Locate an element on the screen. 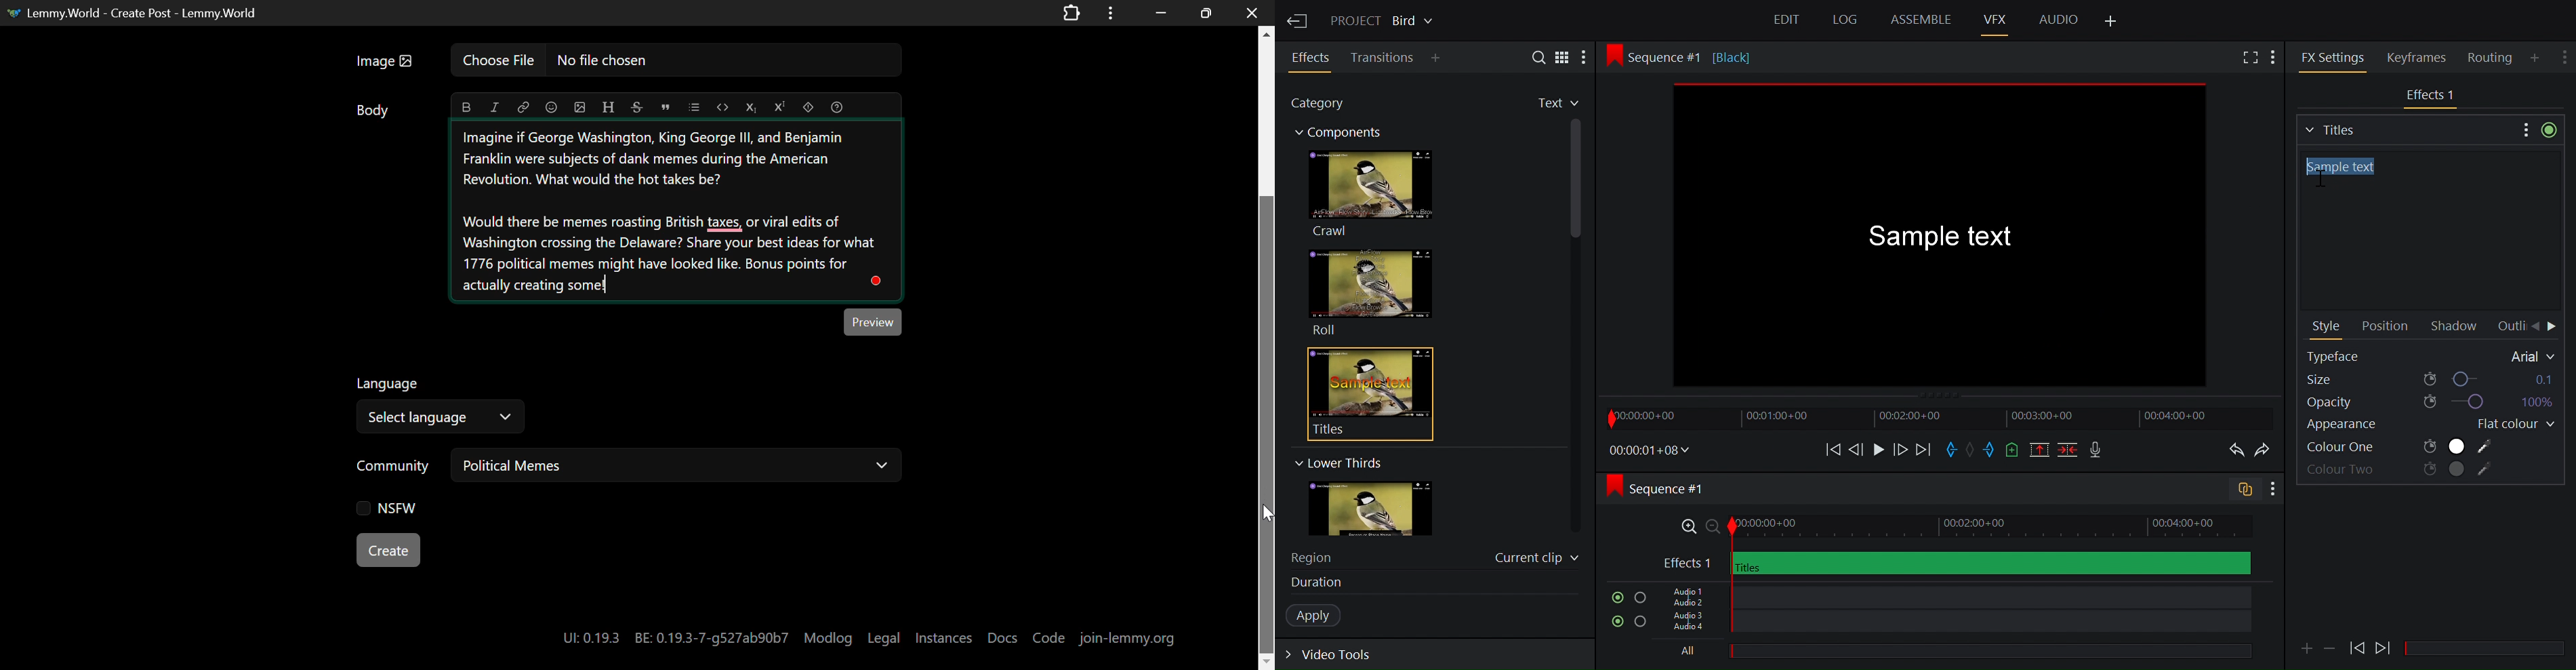  Log is located at coordinates (1843, 20).